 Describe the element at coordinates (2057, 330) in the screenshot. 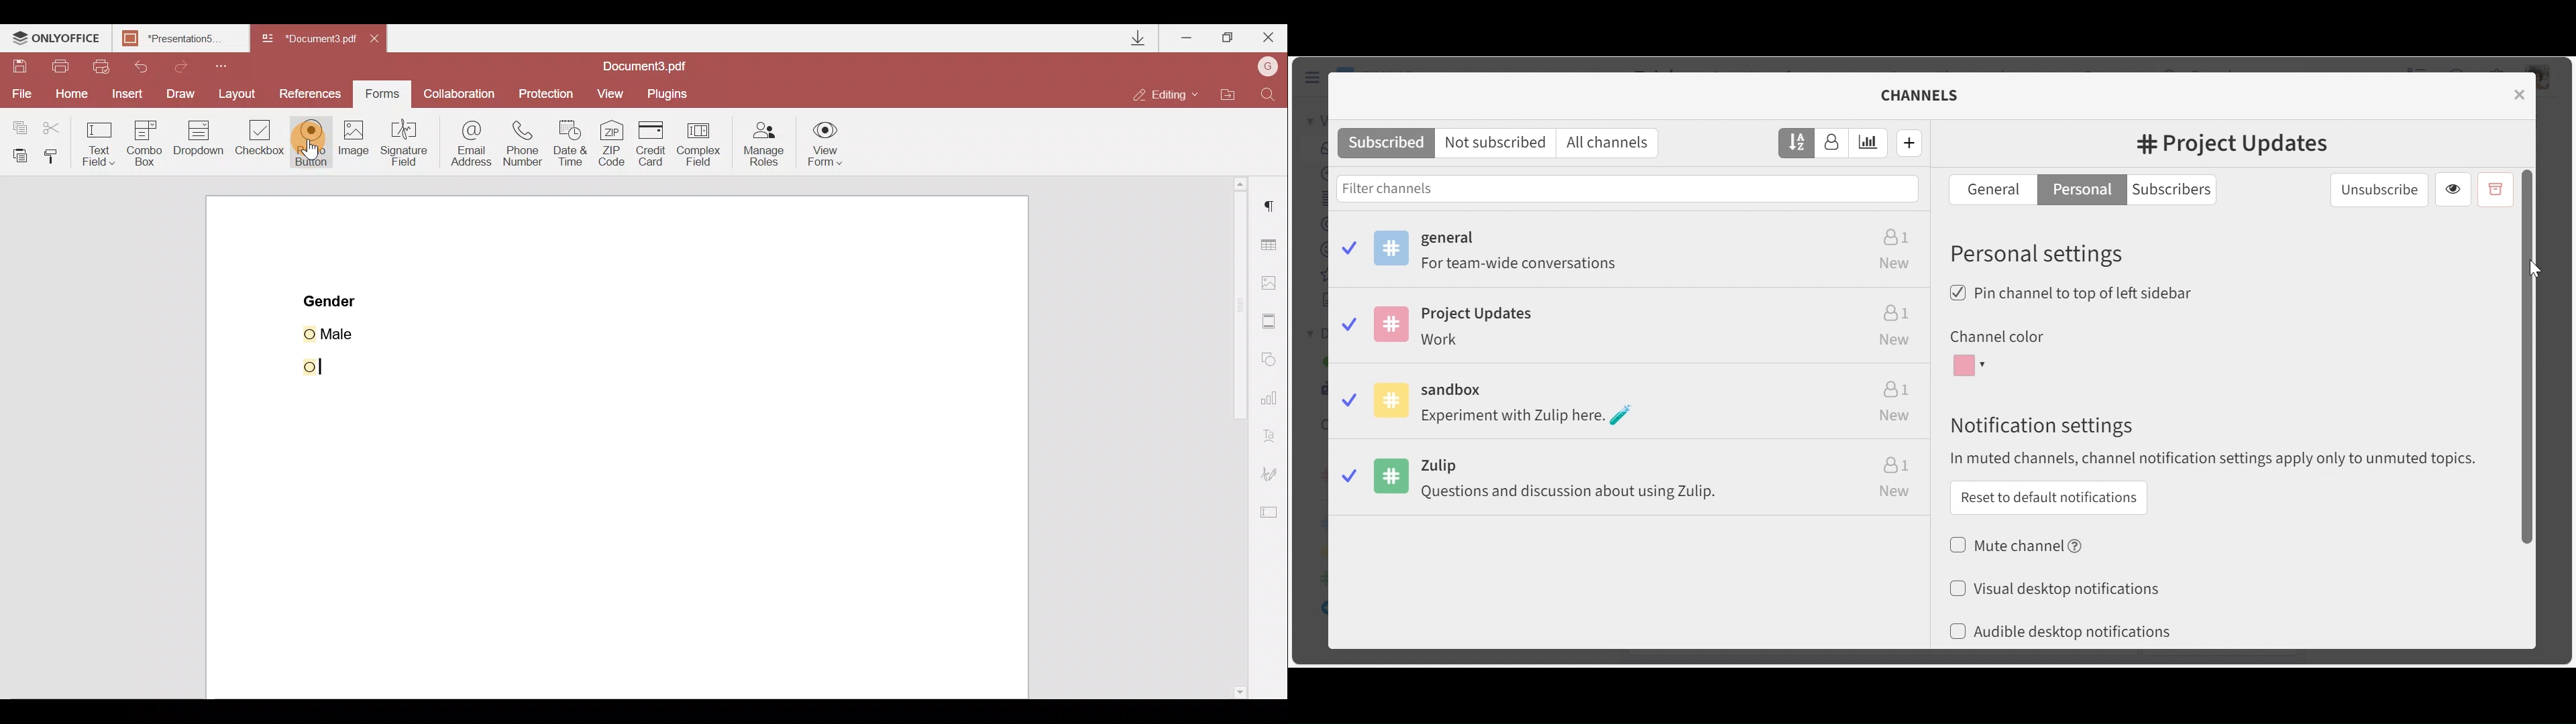

I see `Change color` at that location.